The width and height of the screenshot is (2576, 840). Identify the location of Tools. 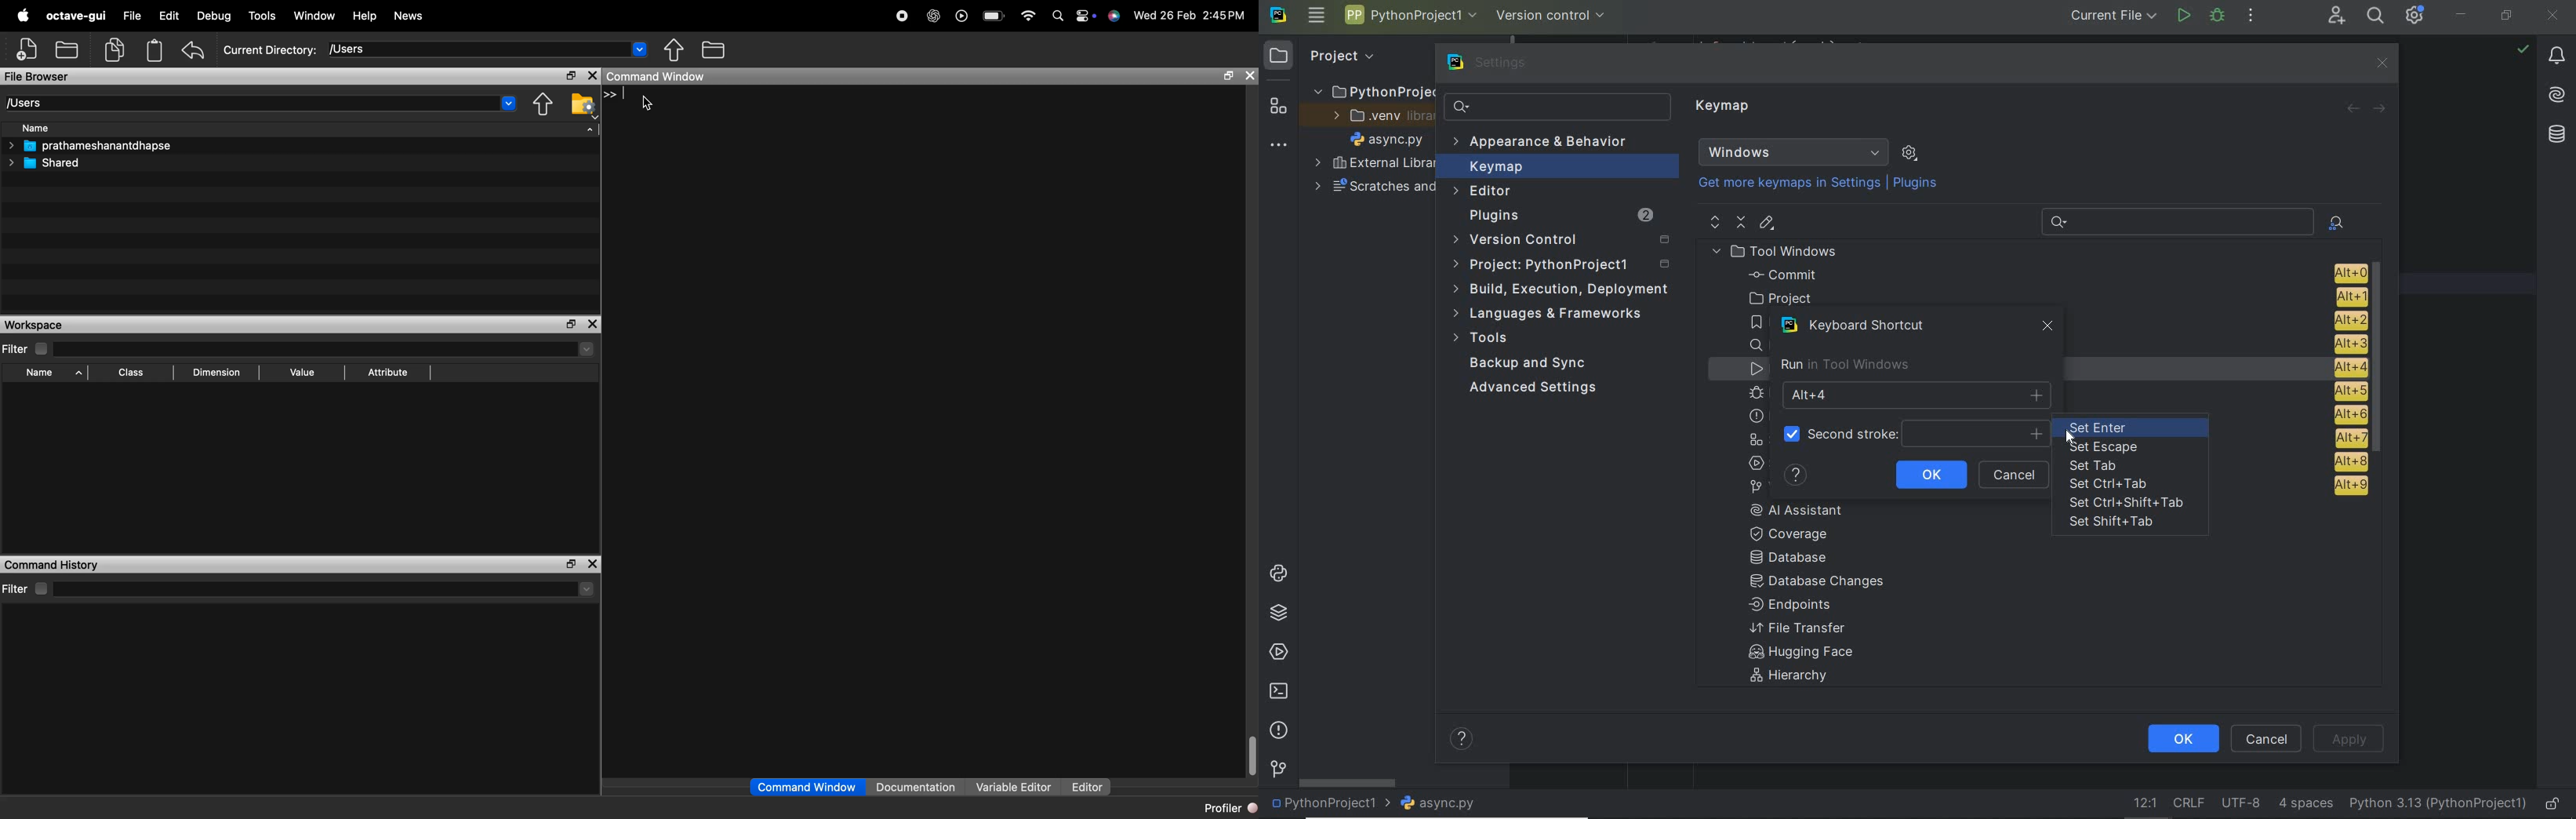
(1484, 340).